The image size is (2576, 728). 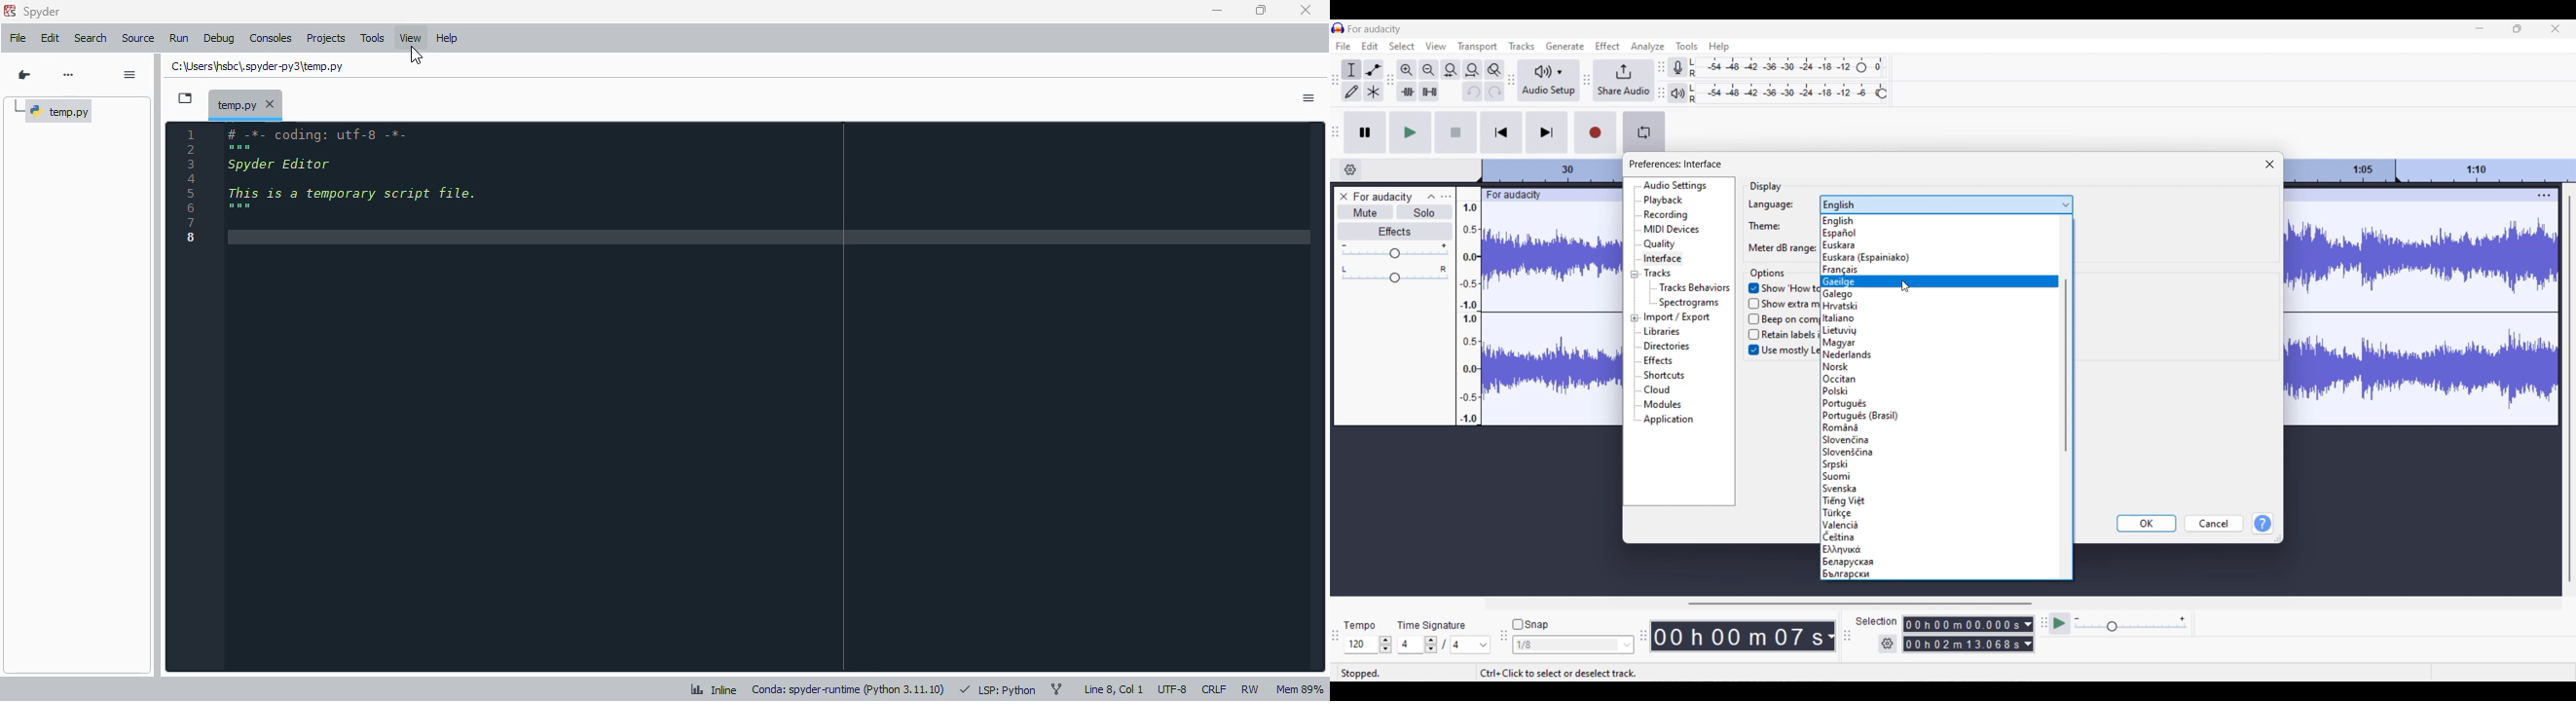 I want to click on edit, so click(x=51, y=38).